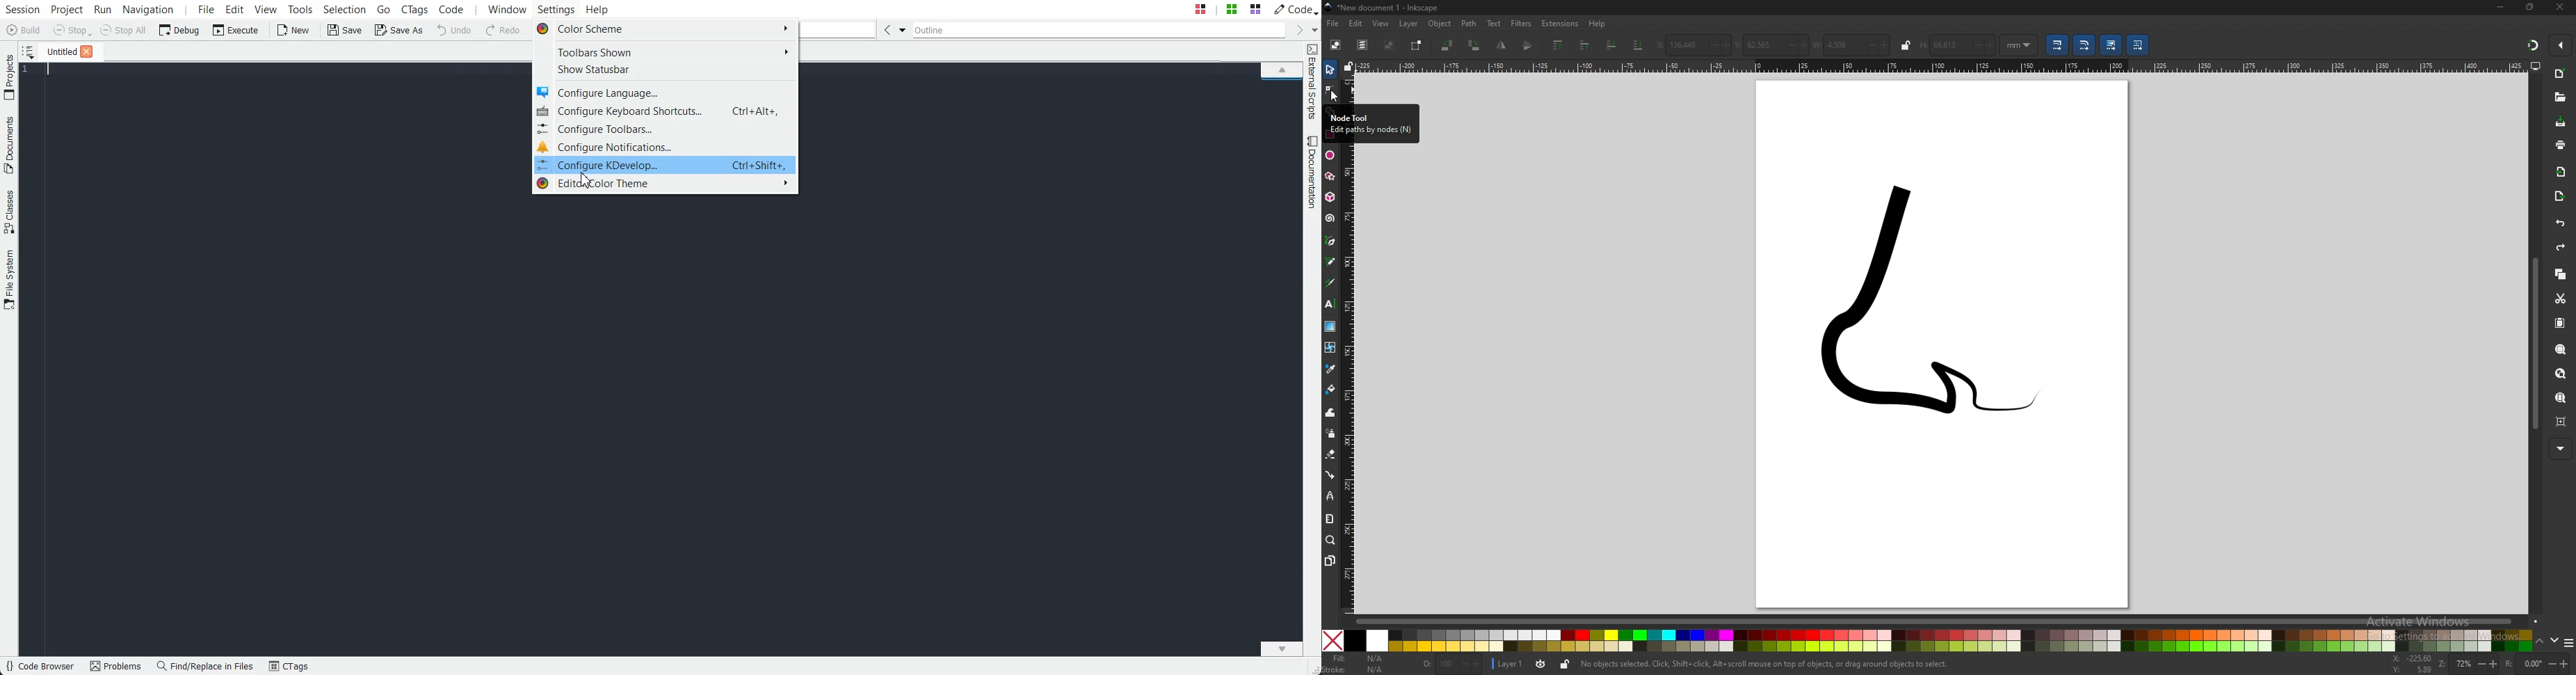 The image size is (2576, 700). What do you see at coordinates (1331, 241) in the screenshot?
I see `pen` at bounding box center [1331, 241].